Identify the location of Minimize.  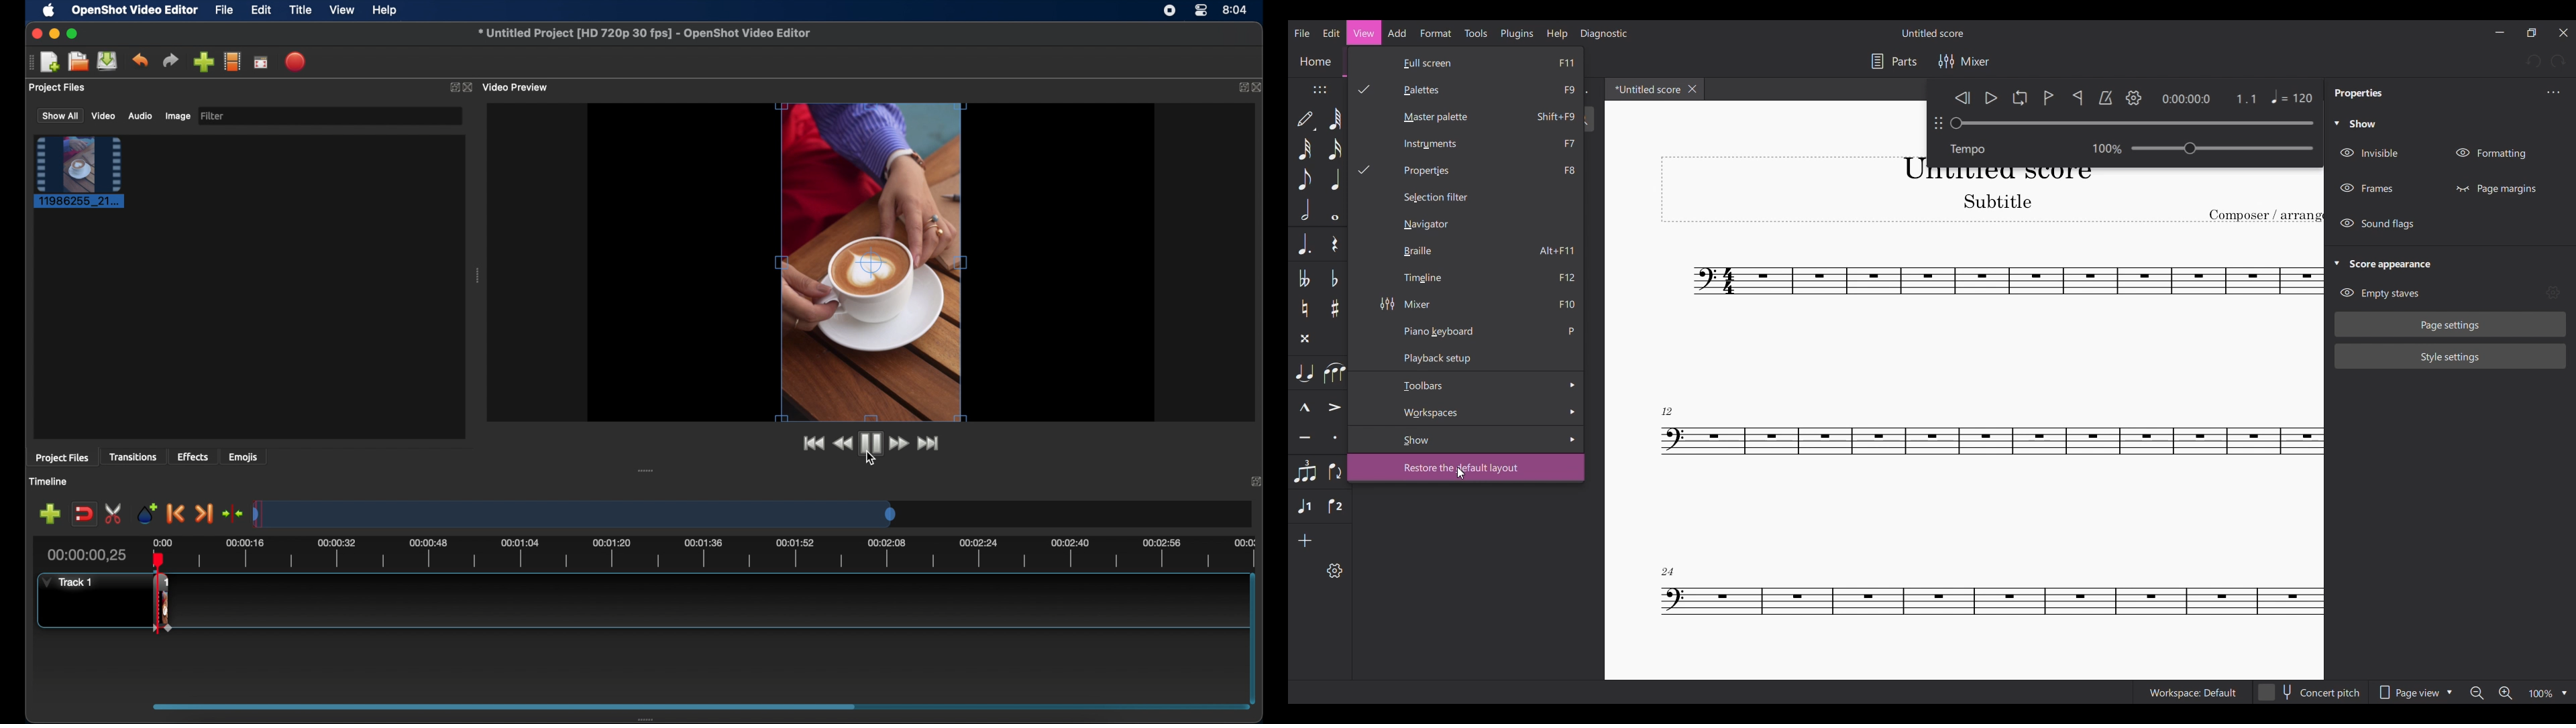
(2499, 32).